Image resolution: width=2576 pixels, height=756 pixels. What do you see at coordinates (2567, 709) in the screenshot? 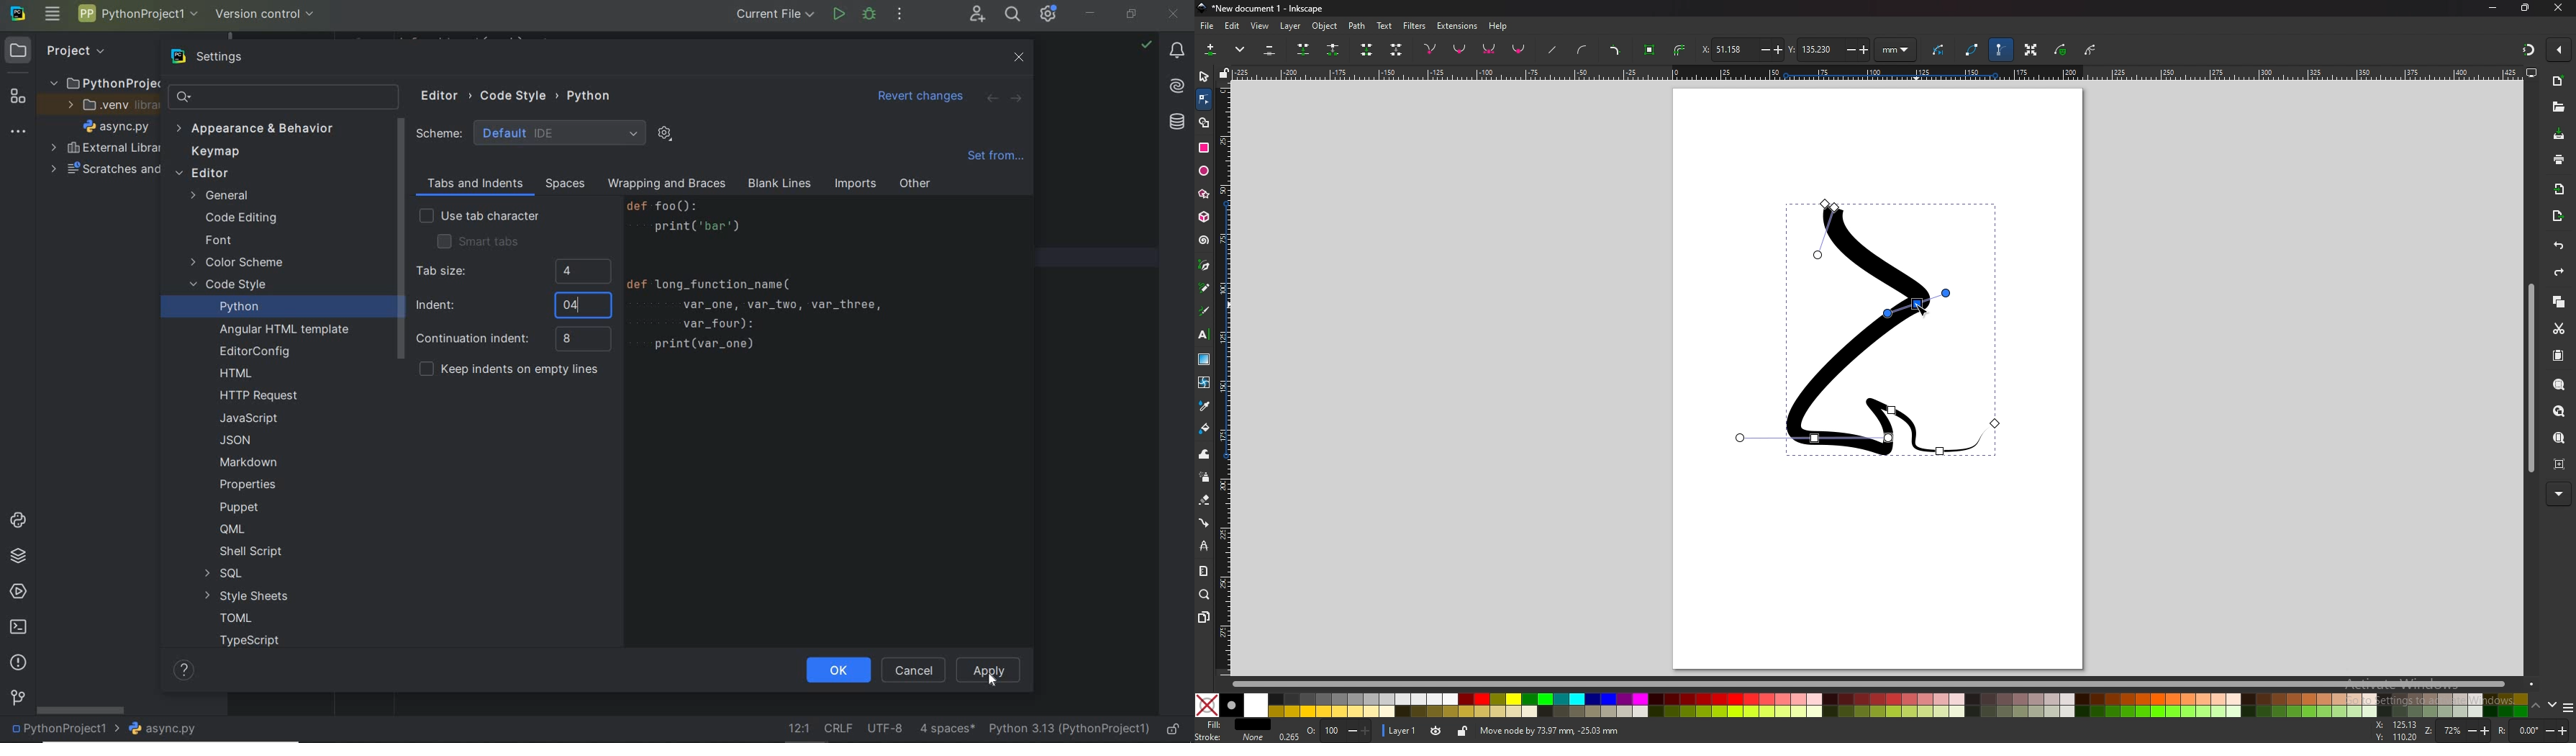
I see `options` at bounding box center [2567, 709].